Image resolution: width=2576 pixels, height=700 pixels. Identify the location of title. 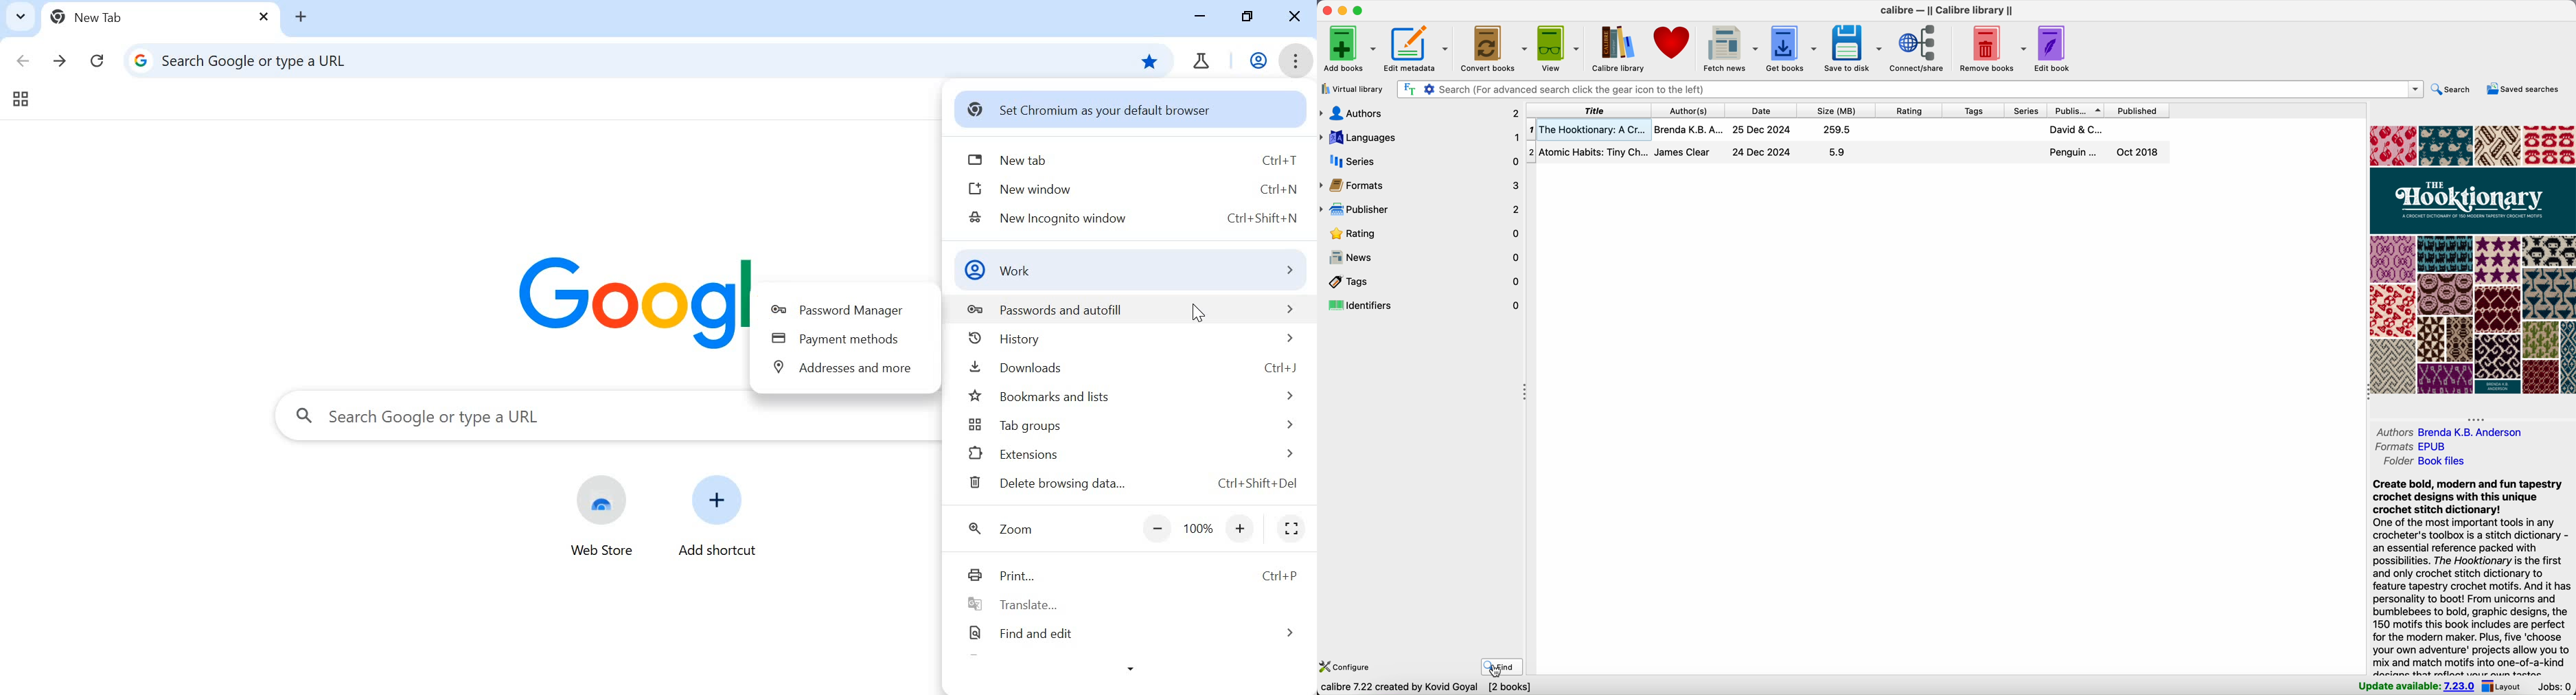
(1589, 111).